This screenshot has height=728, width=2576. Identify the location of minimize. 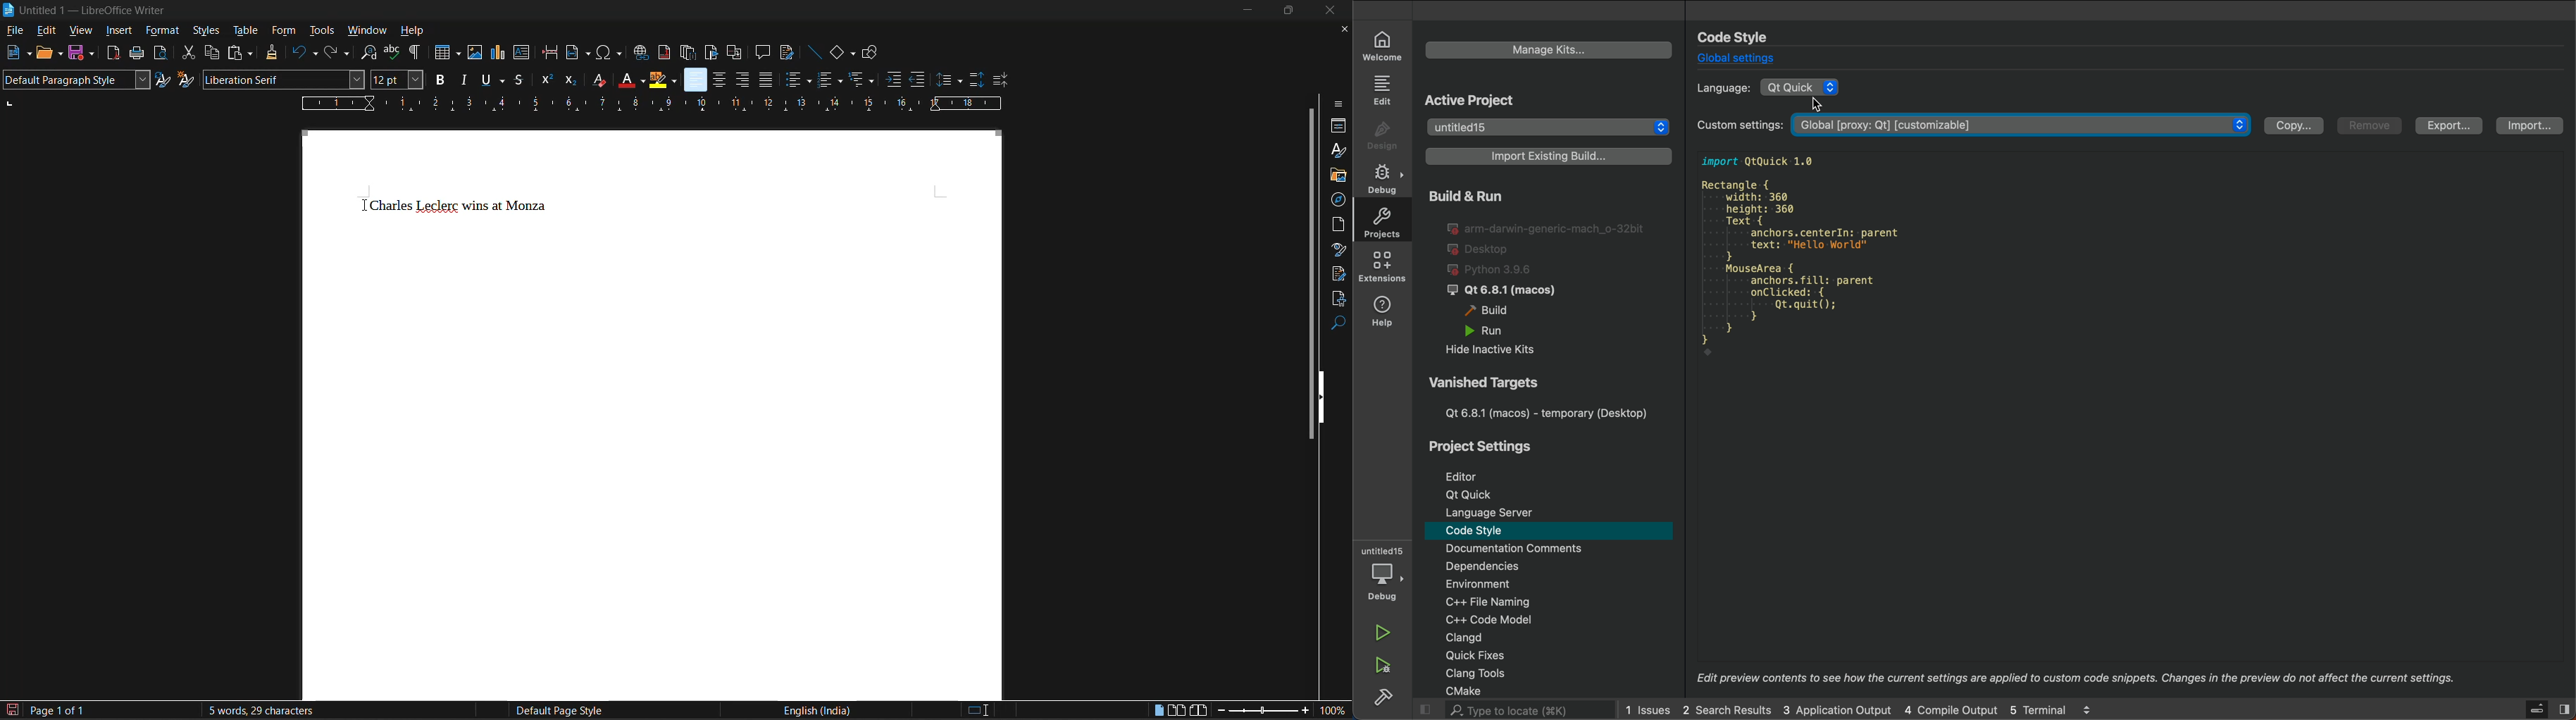
(1250, 8).